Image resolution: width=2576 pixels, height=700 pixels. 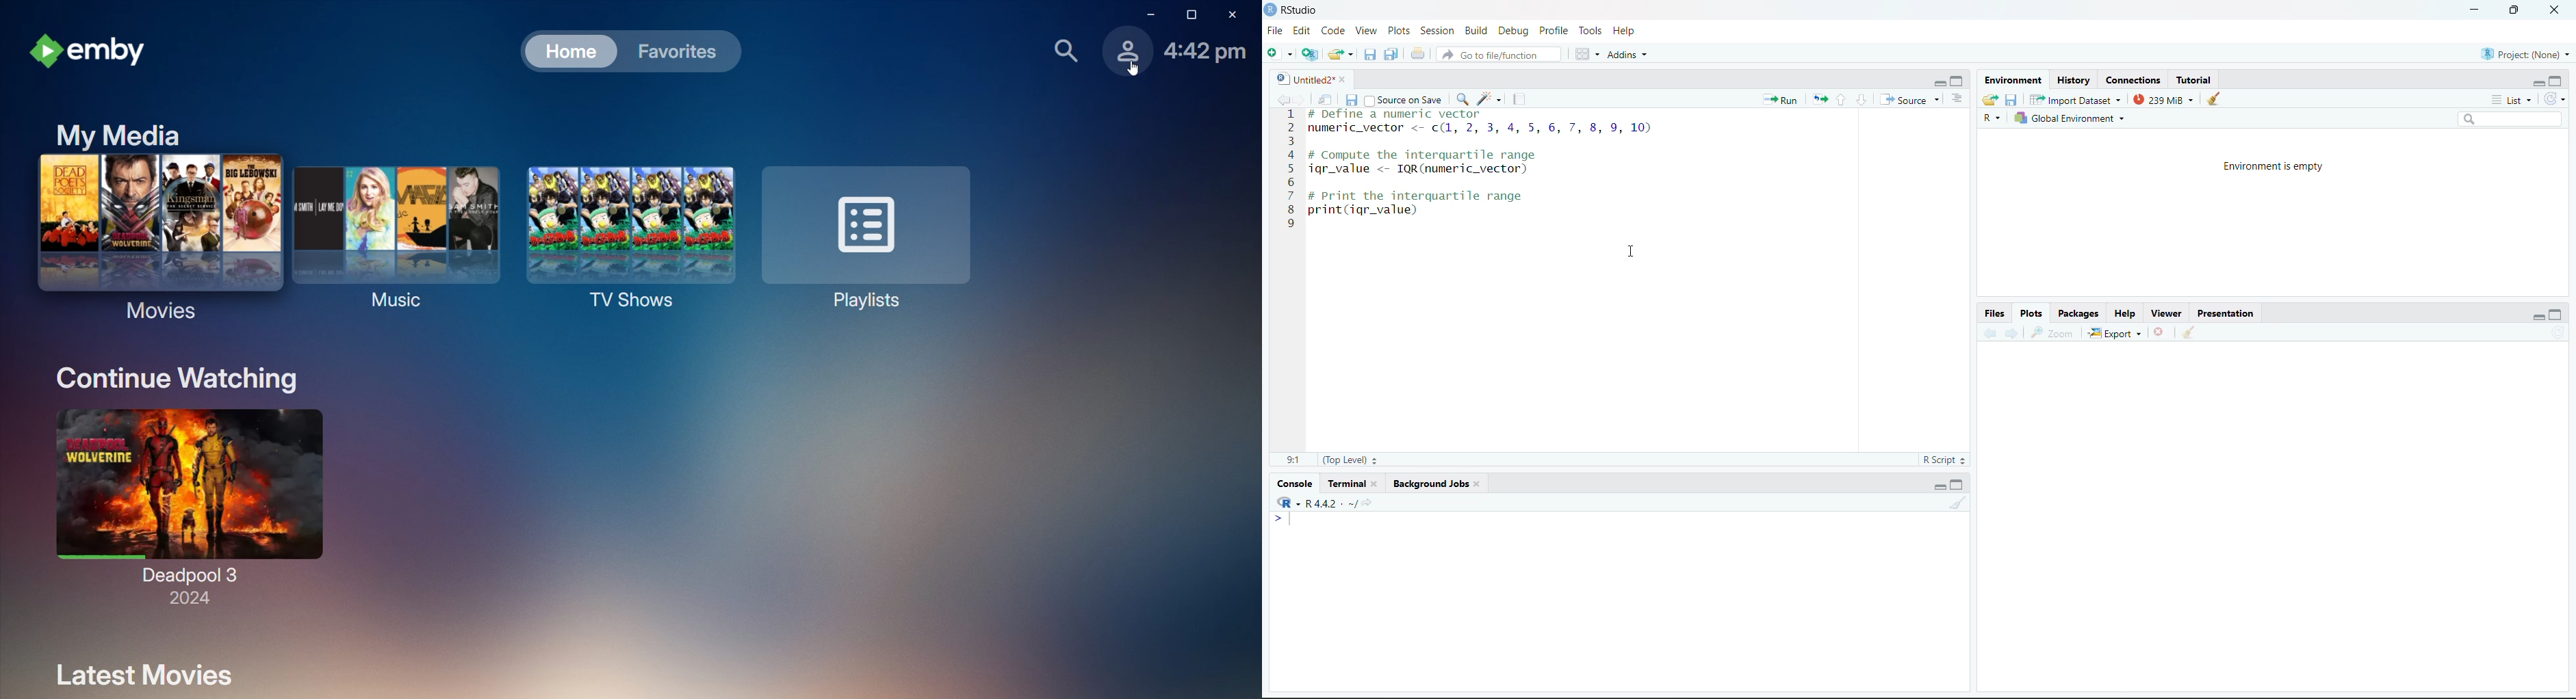 What do you see at coordinates (2126, 313) in the screenshot?
I see `Help` at bounding box center [2126, 313].